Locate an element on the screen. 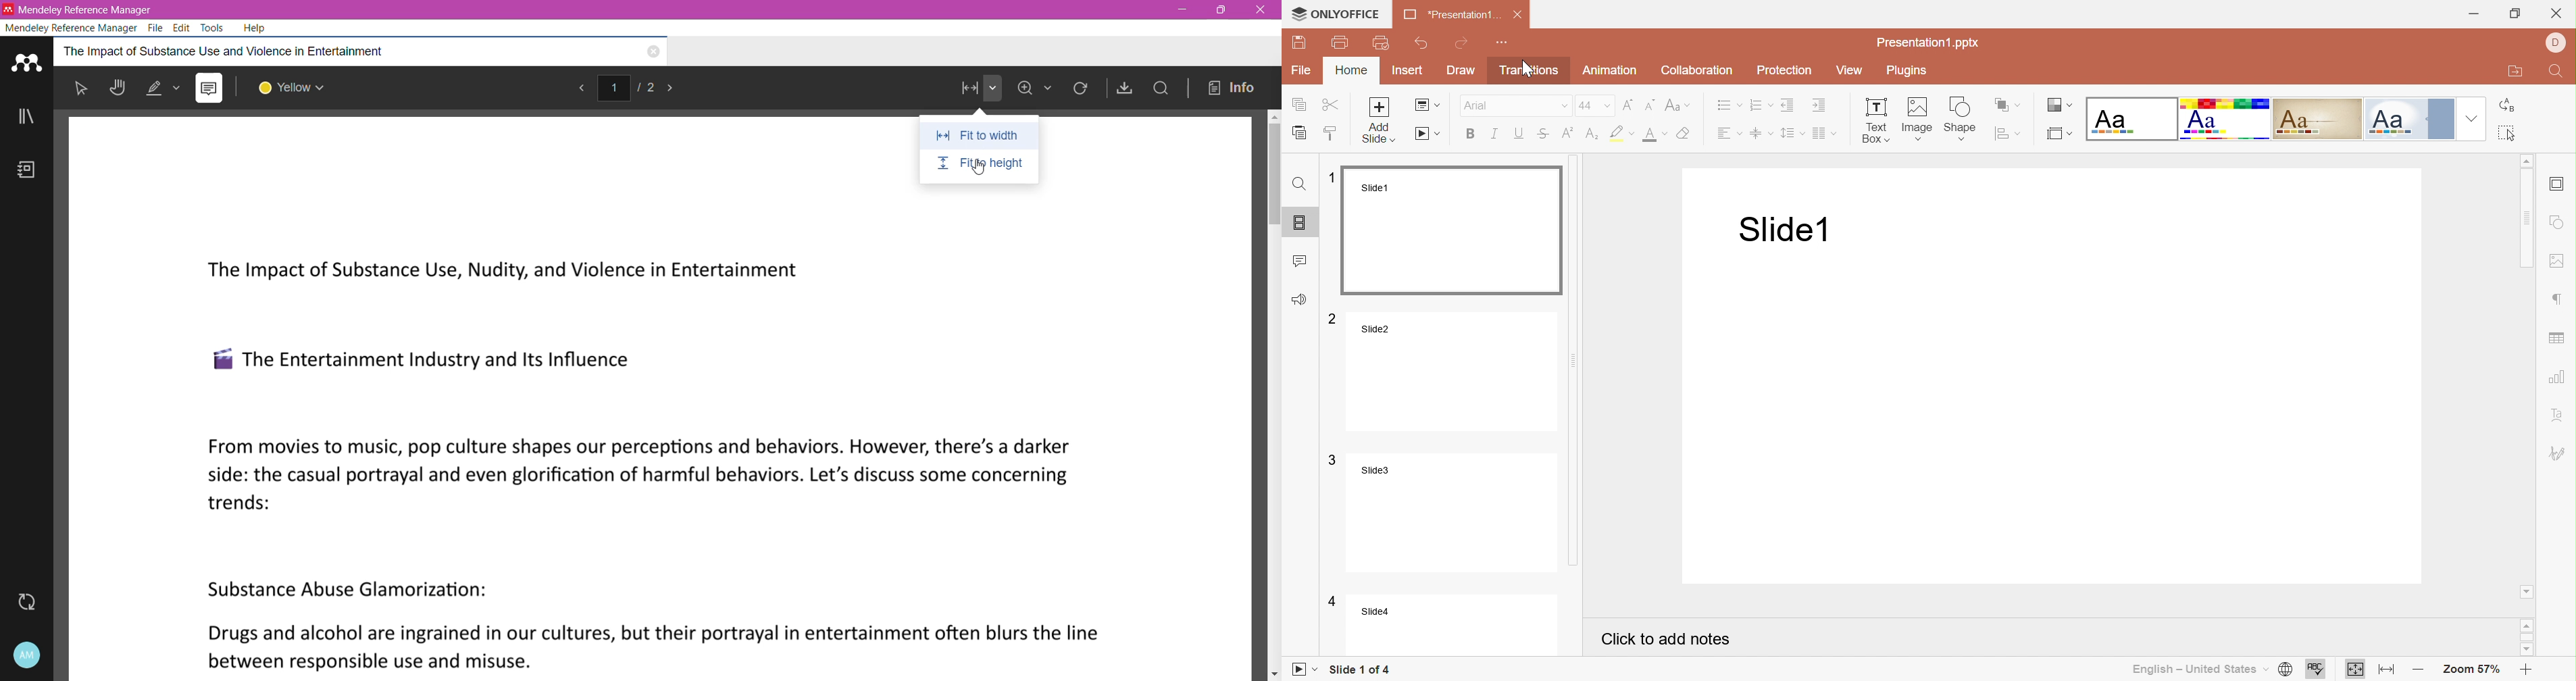  Decrement font size is located at coordinates (1651, 105).